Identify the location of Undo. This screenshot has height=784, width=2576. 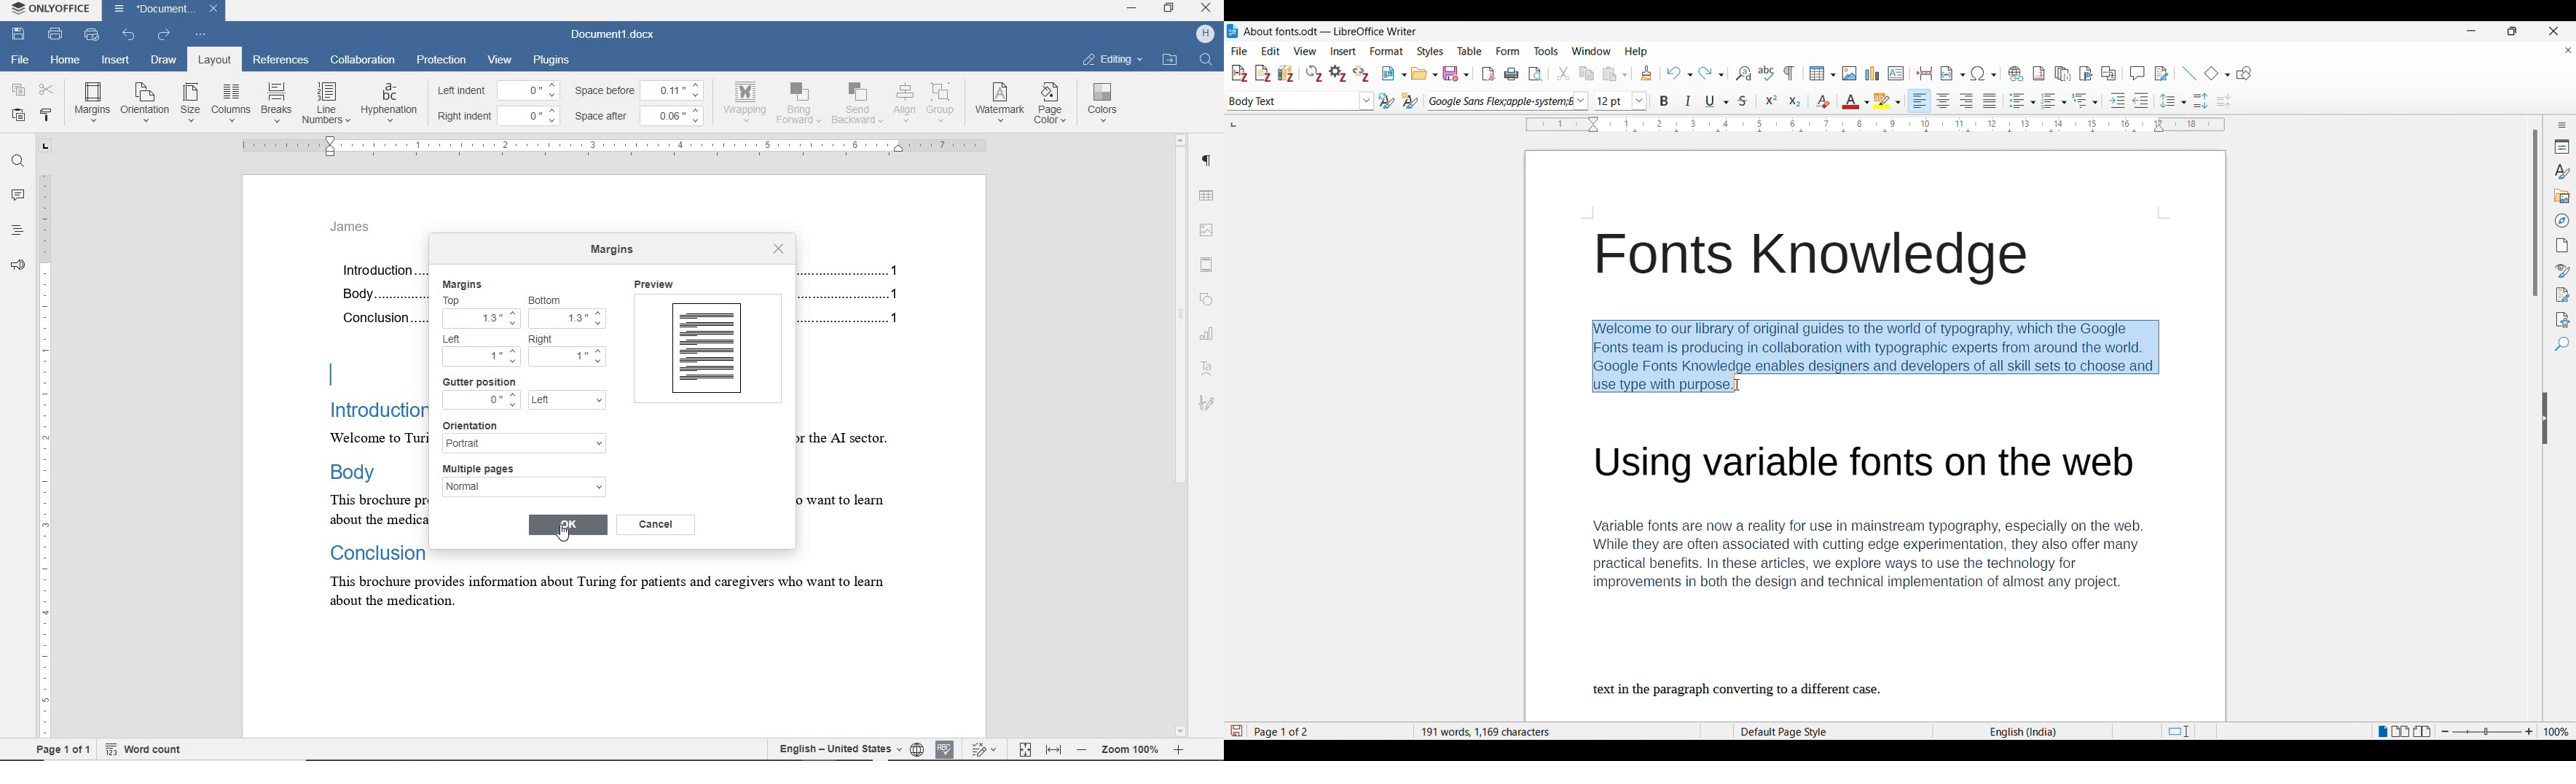
(1679, 73).